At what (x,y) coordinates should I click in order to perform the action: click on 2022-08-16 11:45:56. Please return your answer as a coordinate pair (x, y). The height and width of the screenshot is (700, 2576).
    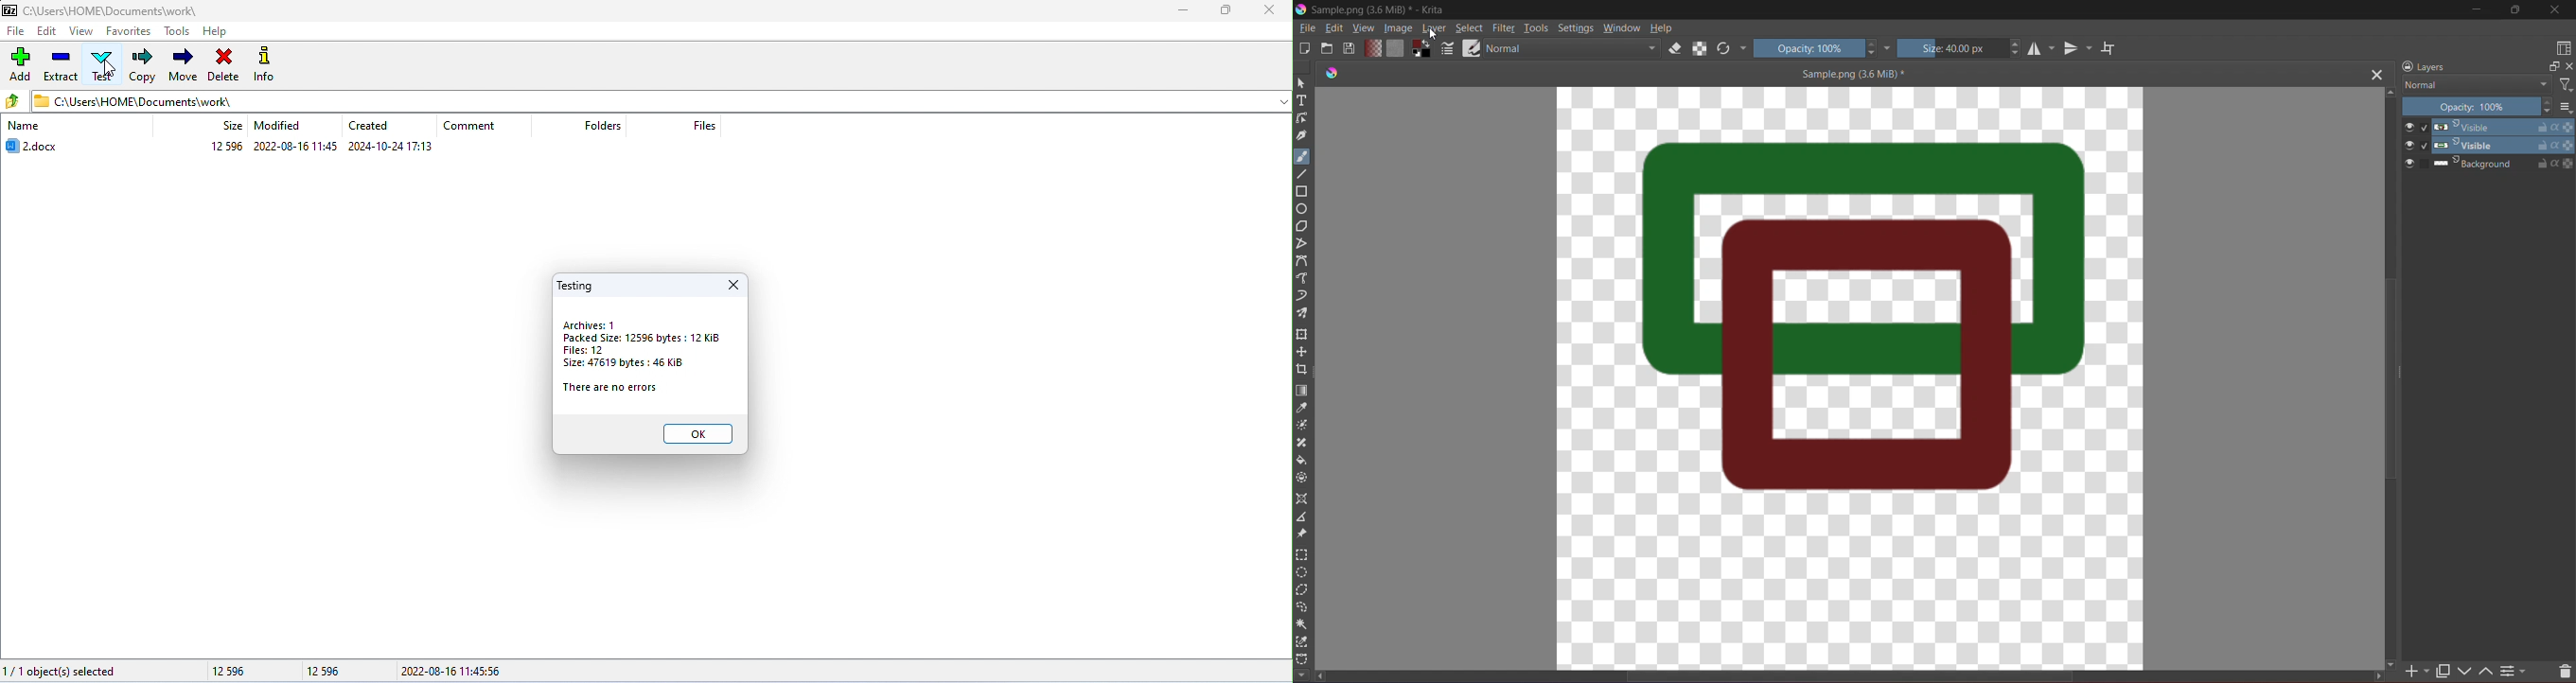
    Looking at the image, I should click on (463, 671).